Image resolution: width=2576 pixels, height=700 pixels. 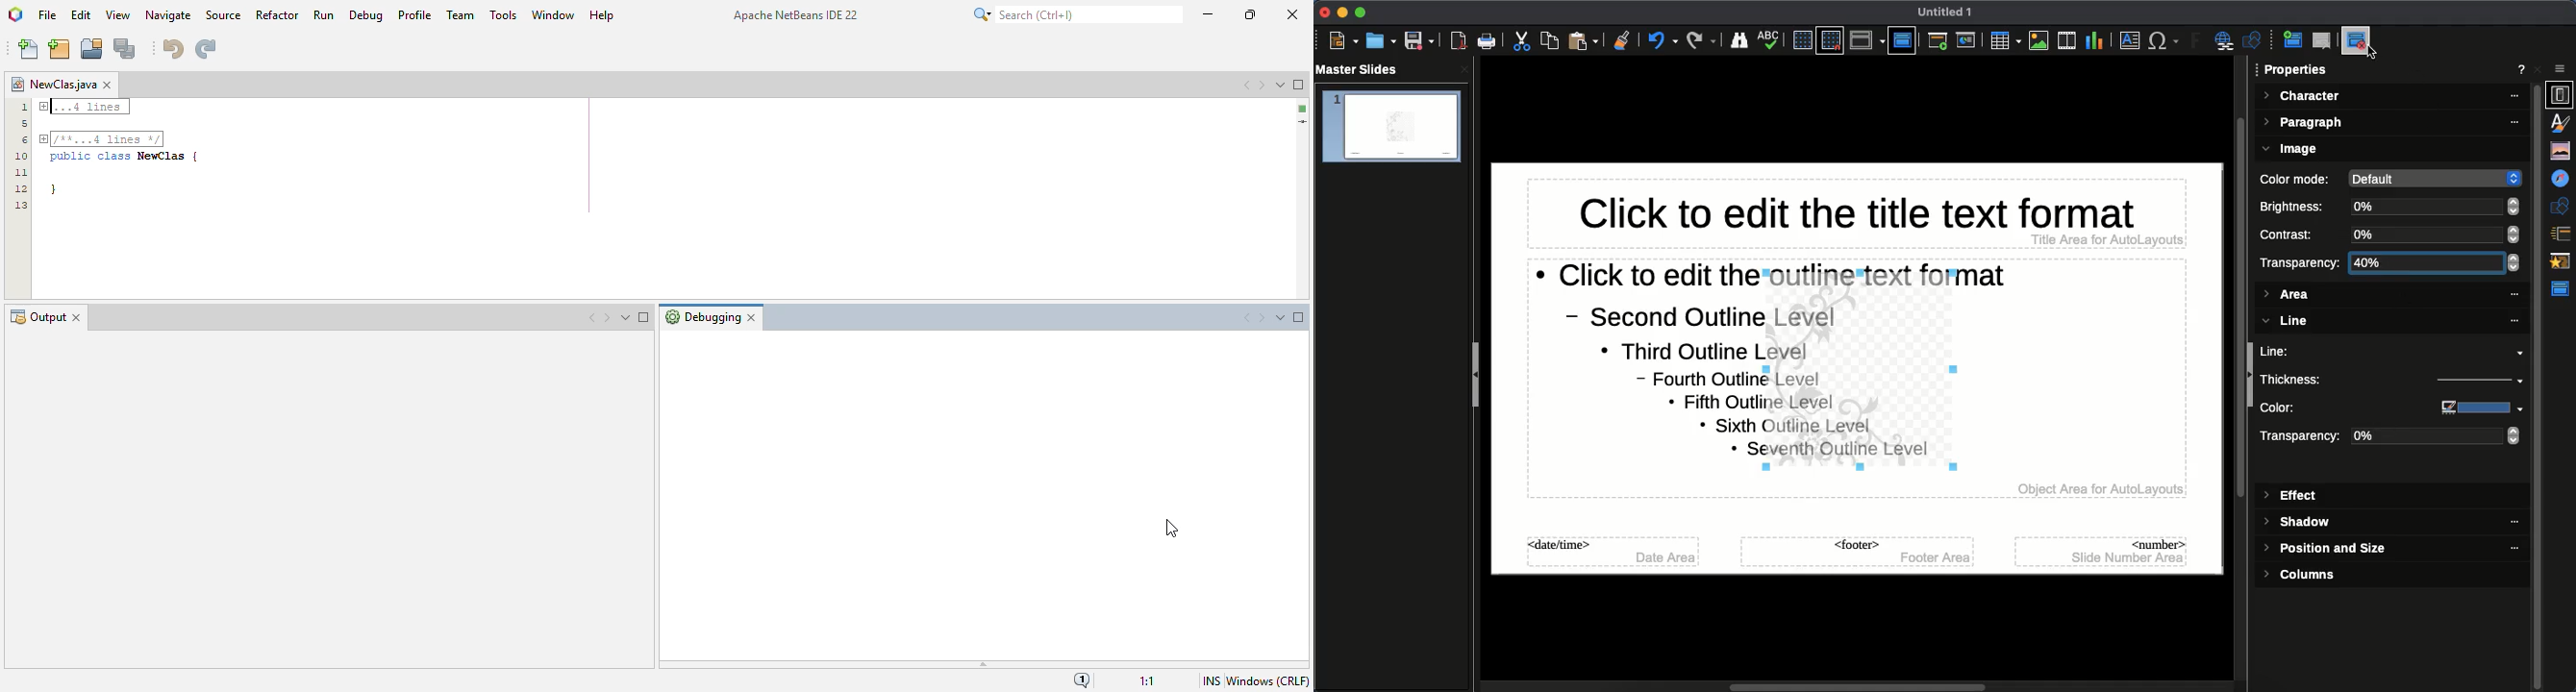 What do you see at coordinates (2332, 378) in the screenshot?
I see `Thickness` at bounding box center [2332, 378].